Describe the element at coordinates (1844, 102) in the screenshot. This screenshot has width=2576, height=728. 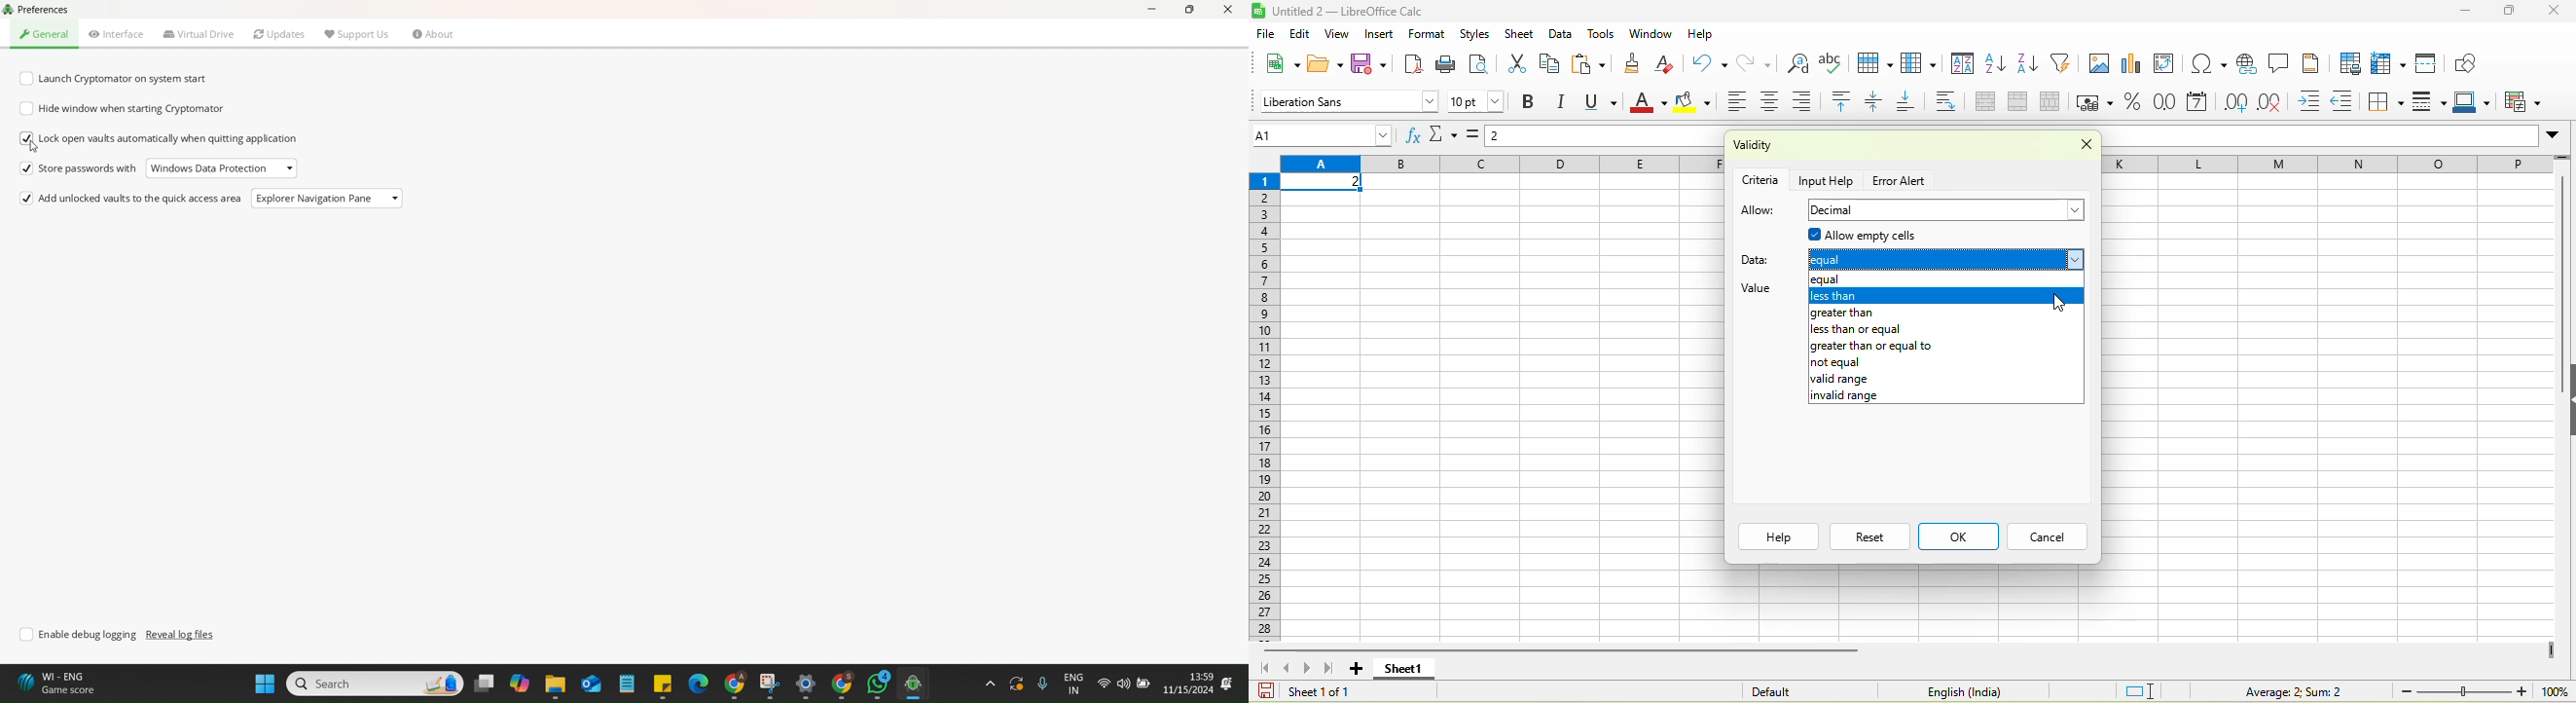
I see `align top` at that location.